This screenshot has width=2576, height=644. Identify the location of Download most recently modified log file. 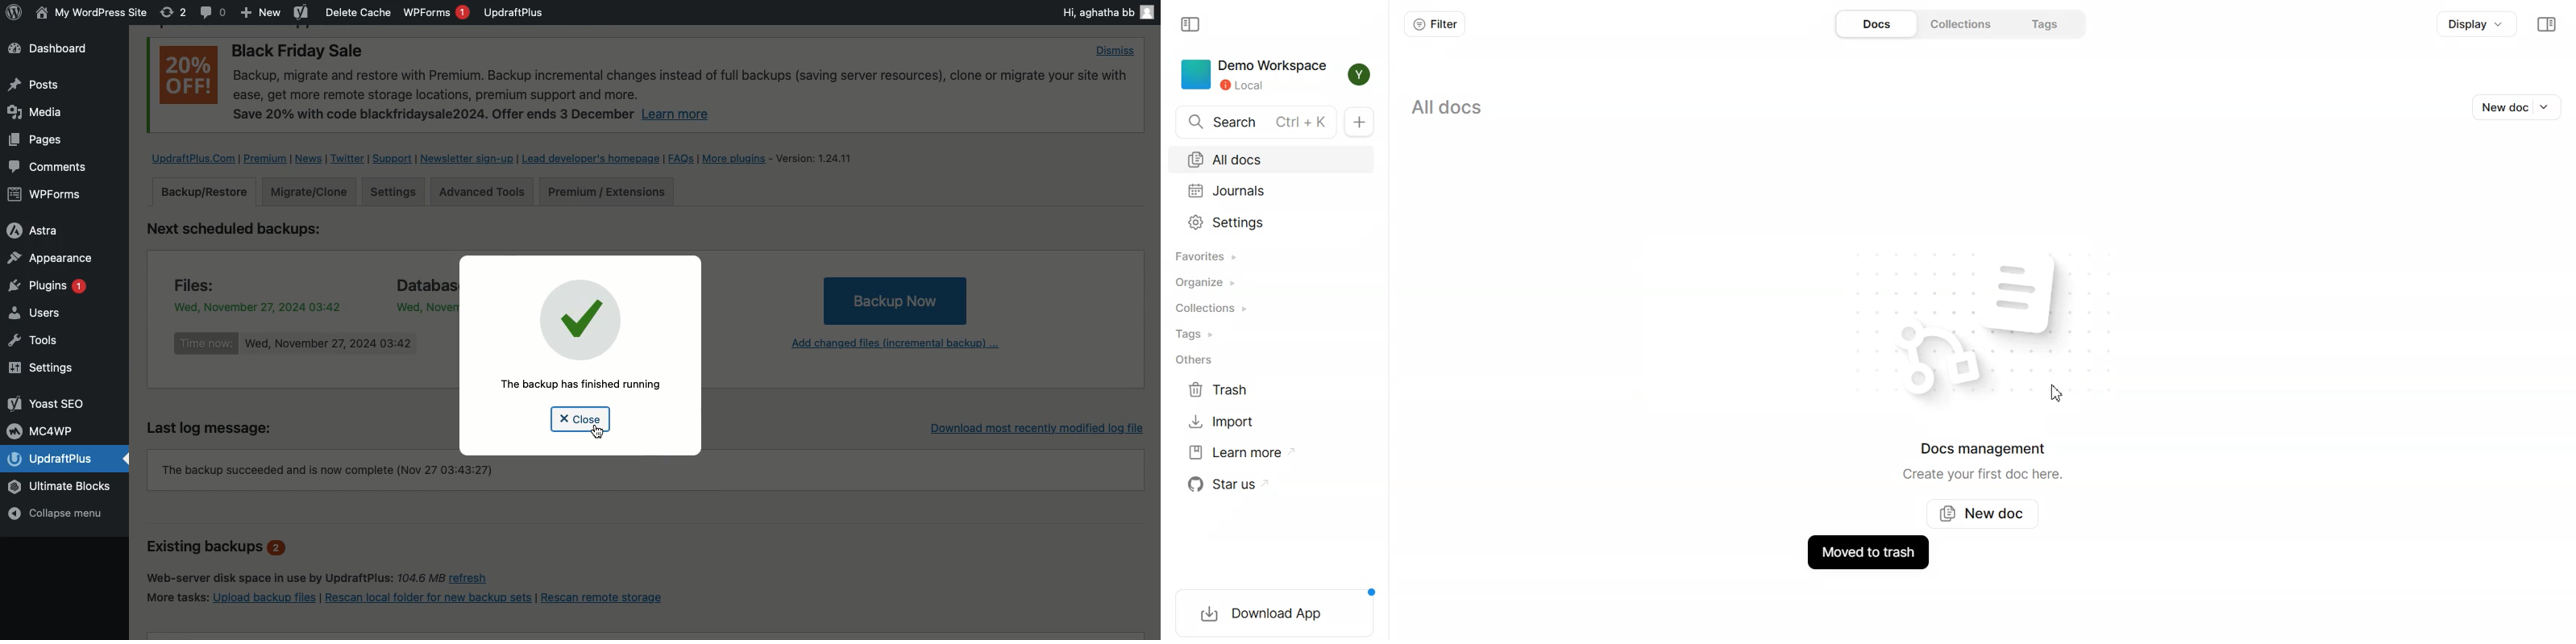
(1032, 425).